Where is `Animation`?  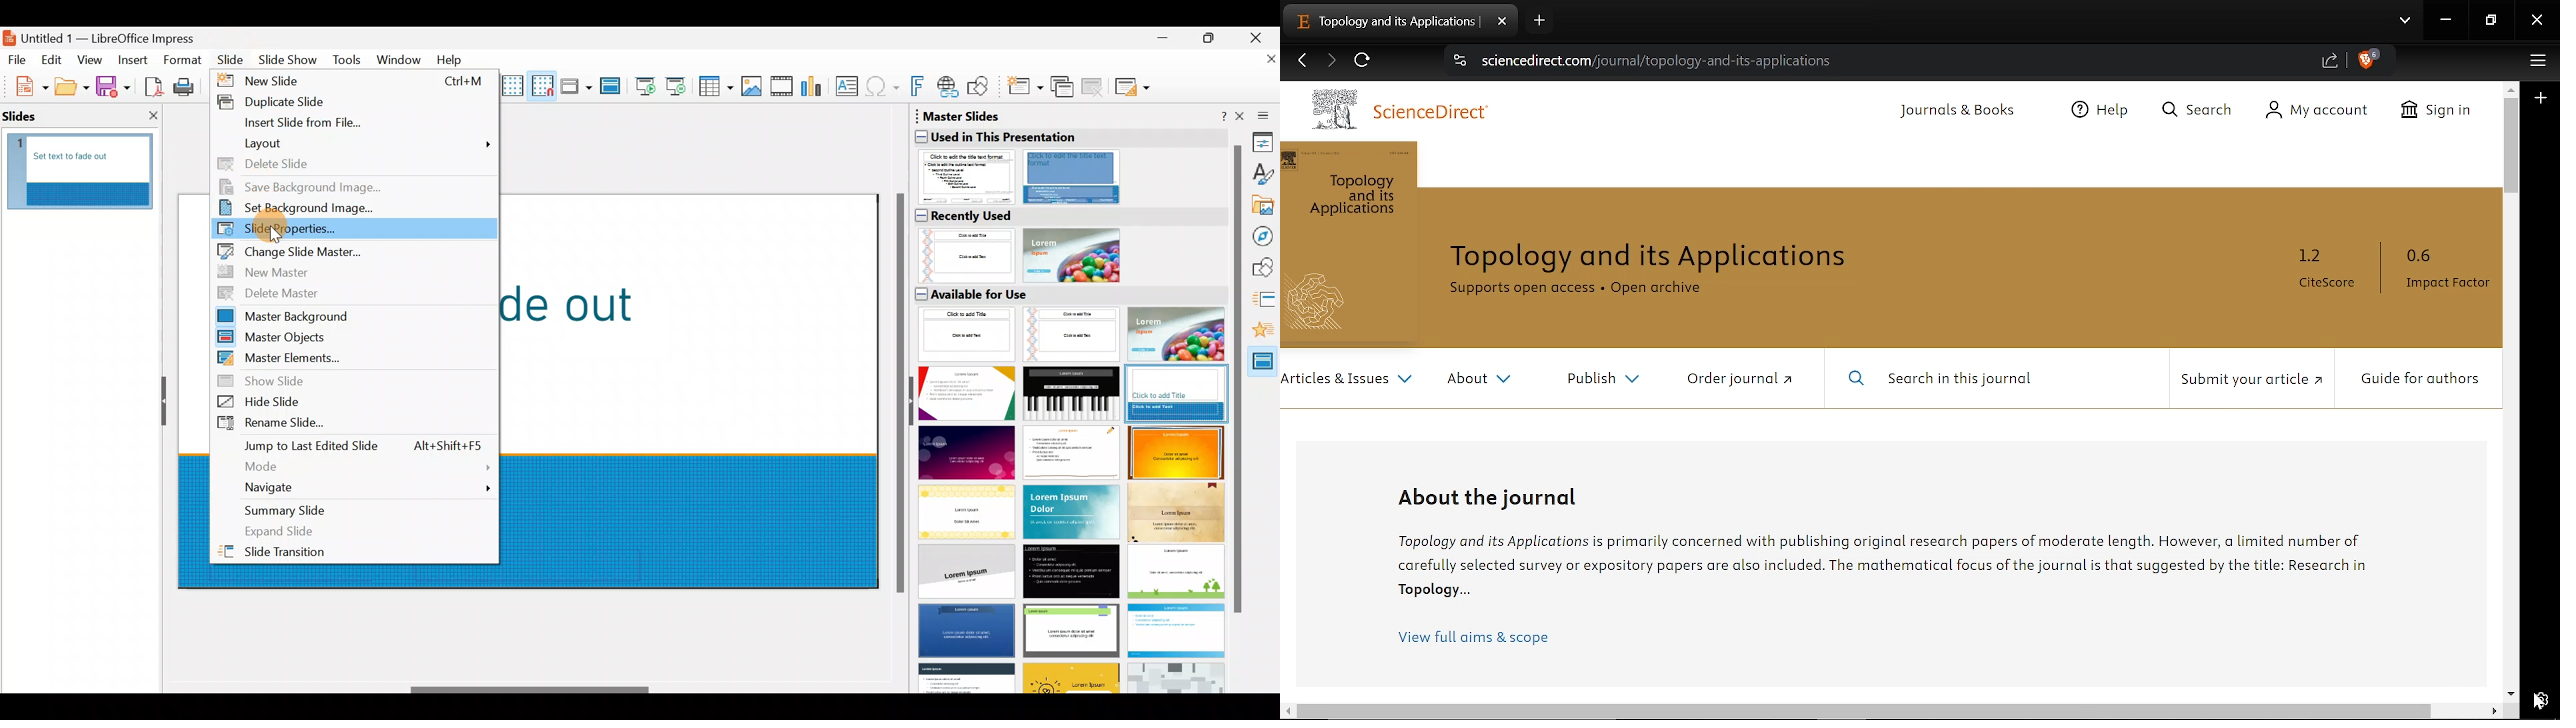 Animation is located at coordinates (1265, 334).